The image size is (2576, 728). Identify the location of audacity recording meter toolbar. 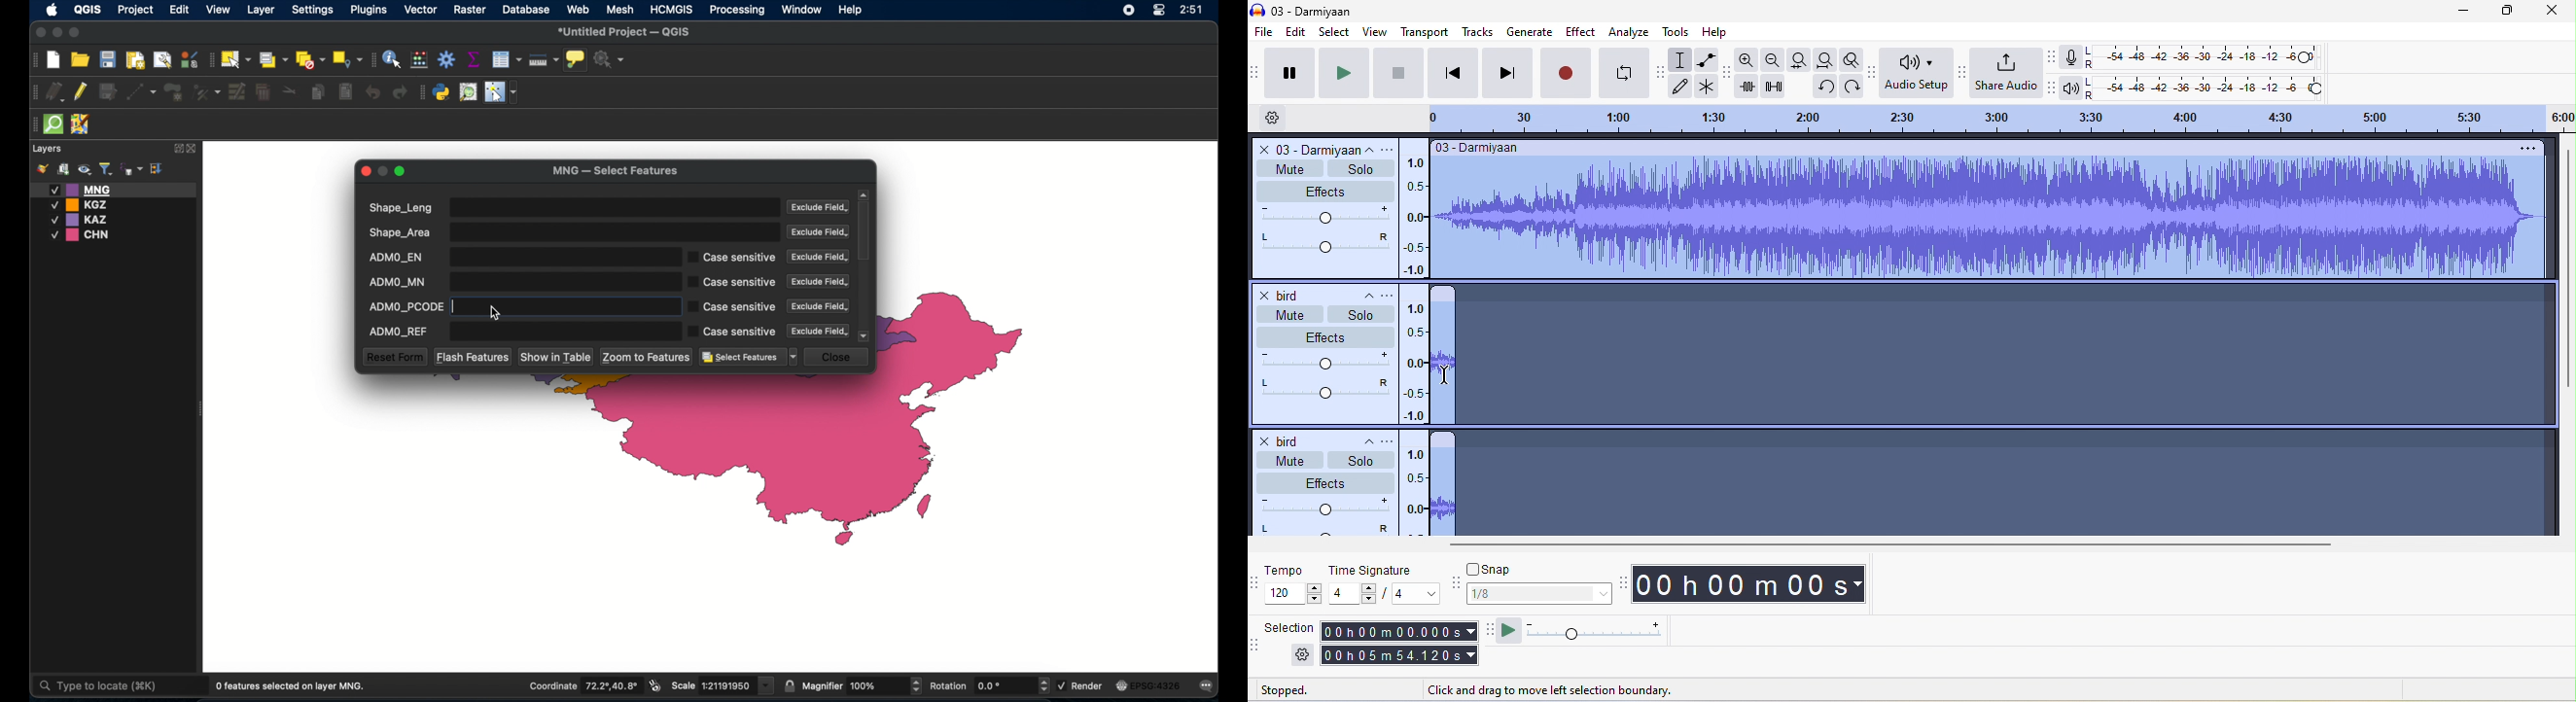
(2054, 58).